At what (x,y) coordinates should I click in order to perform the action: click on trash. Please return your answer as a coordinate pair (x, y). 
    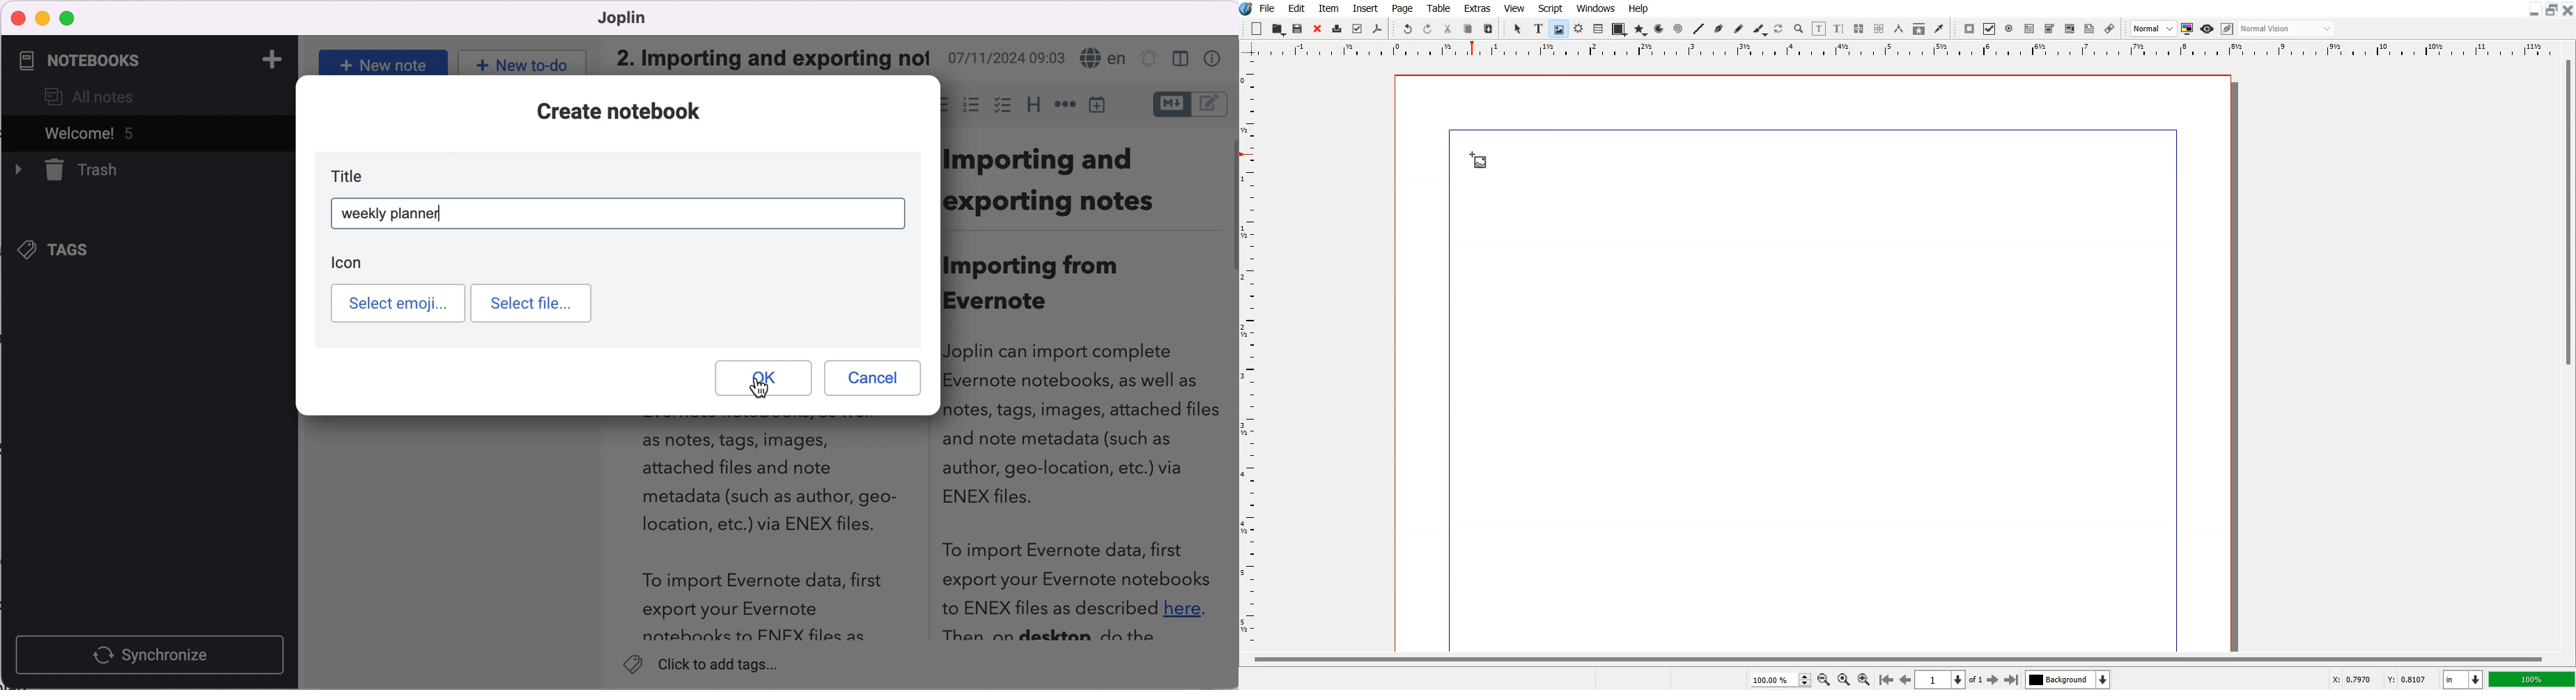
    Looking at the image, I should click on (85, 170).